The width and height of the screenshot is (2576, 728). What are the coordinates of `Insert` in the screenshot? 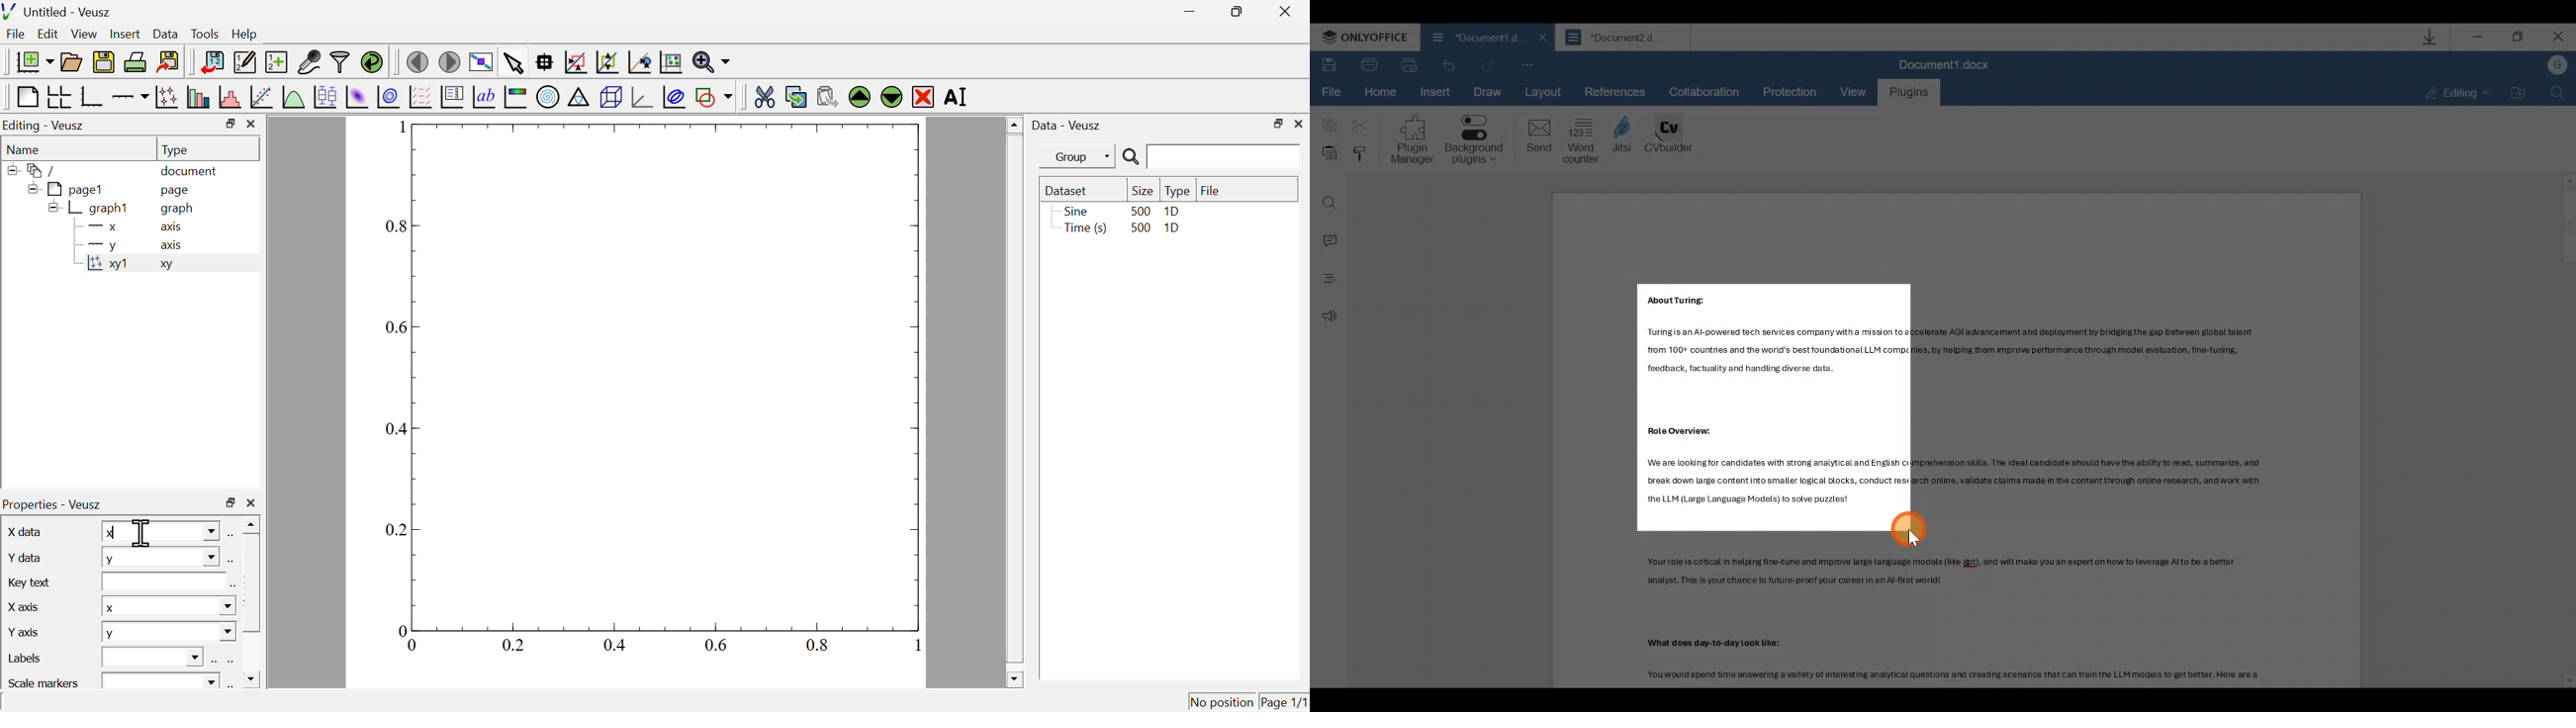 It's located at (1432, 92).